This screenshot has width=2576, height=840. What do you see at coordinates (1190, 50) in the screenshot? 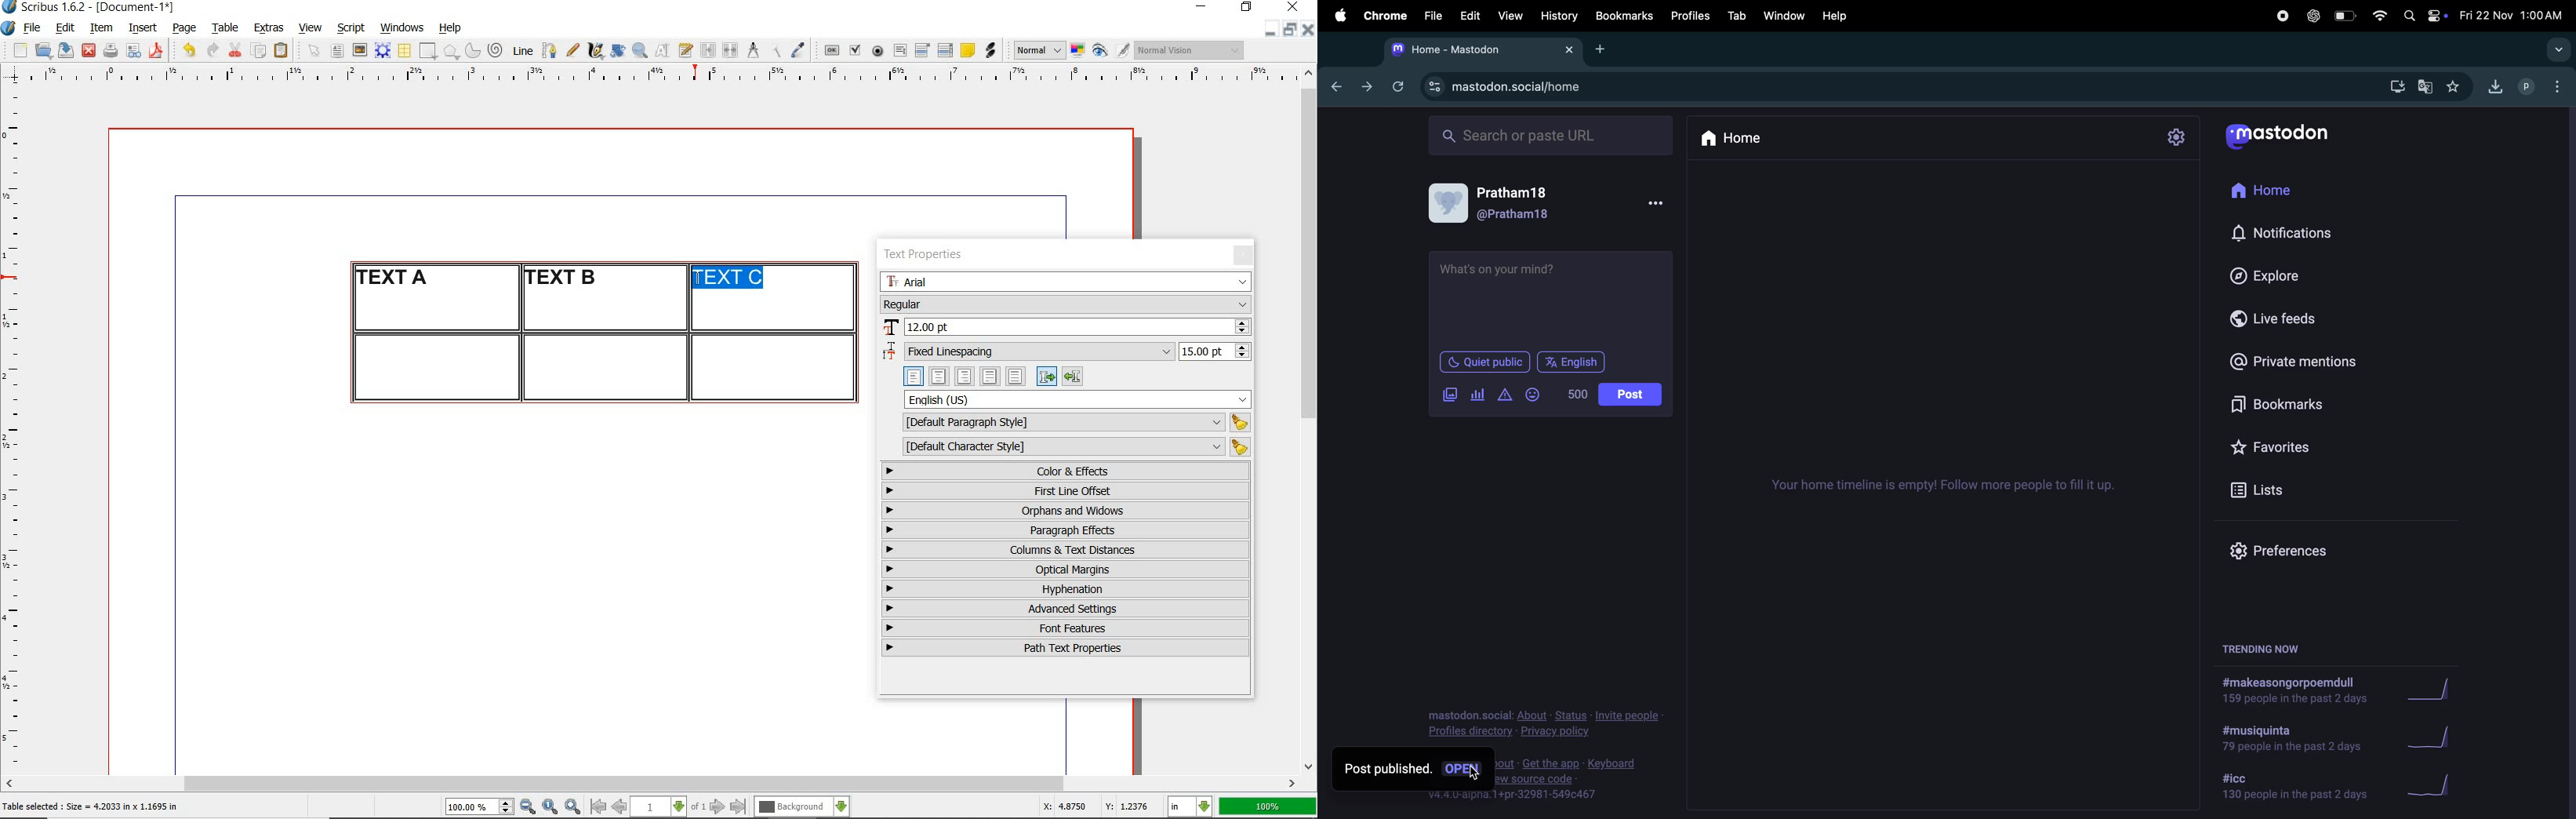
I see `visual appearance of the display` at bounding box center [1190, 50].